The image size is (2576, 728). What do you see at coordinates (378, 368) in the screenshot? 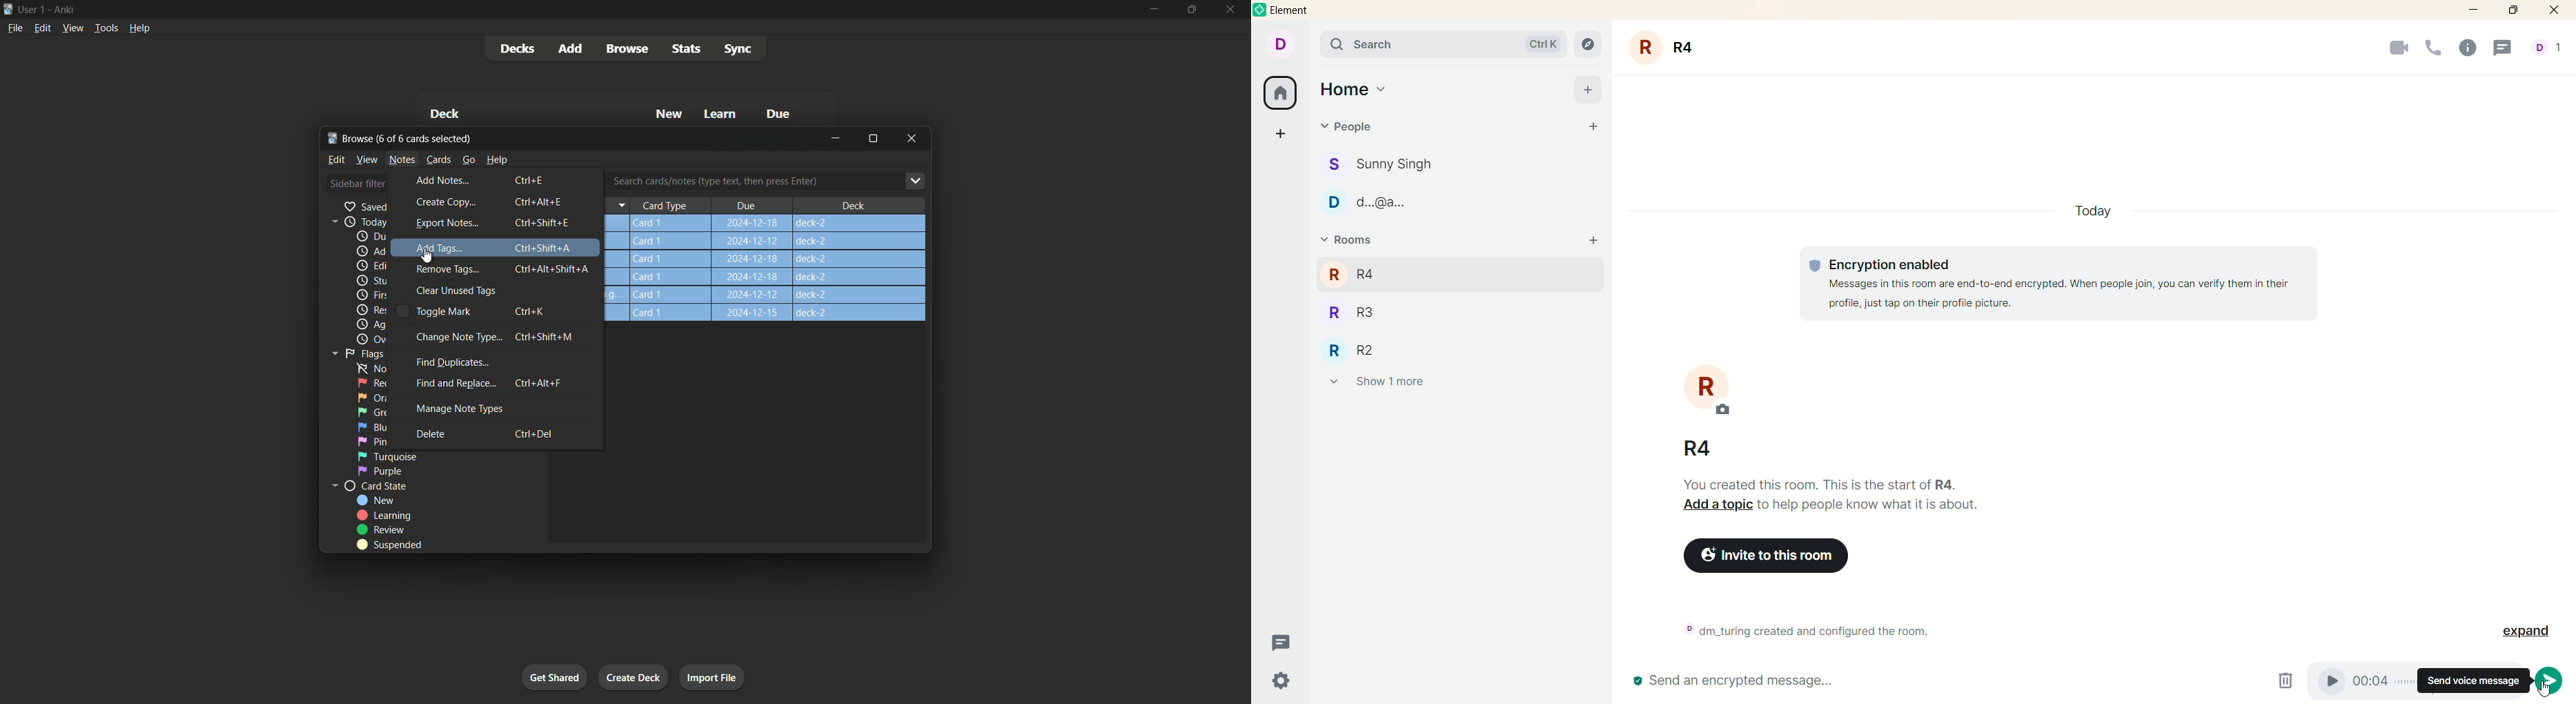
I see `no flag` at bounding box center [378, 368].